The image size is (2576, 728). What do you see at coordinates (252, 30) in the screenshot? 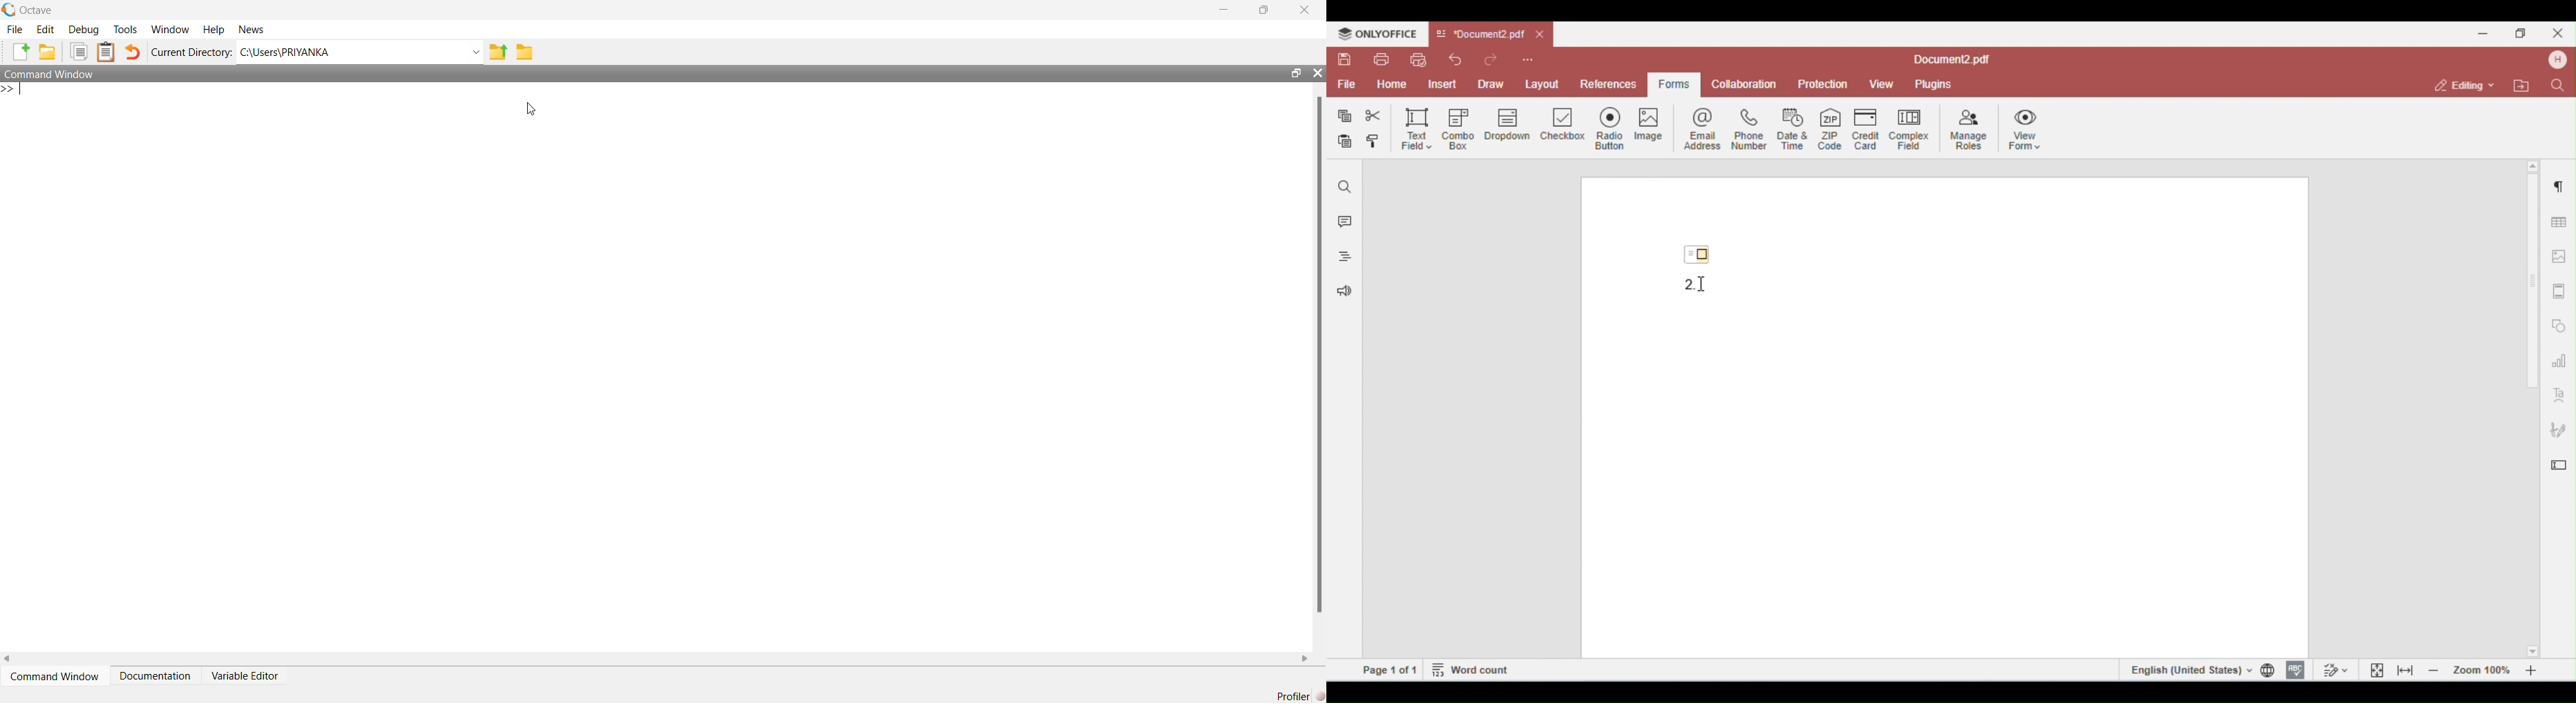
I see `News` at bounding box center [252, 30].